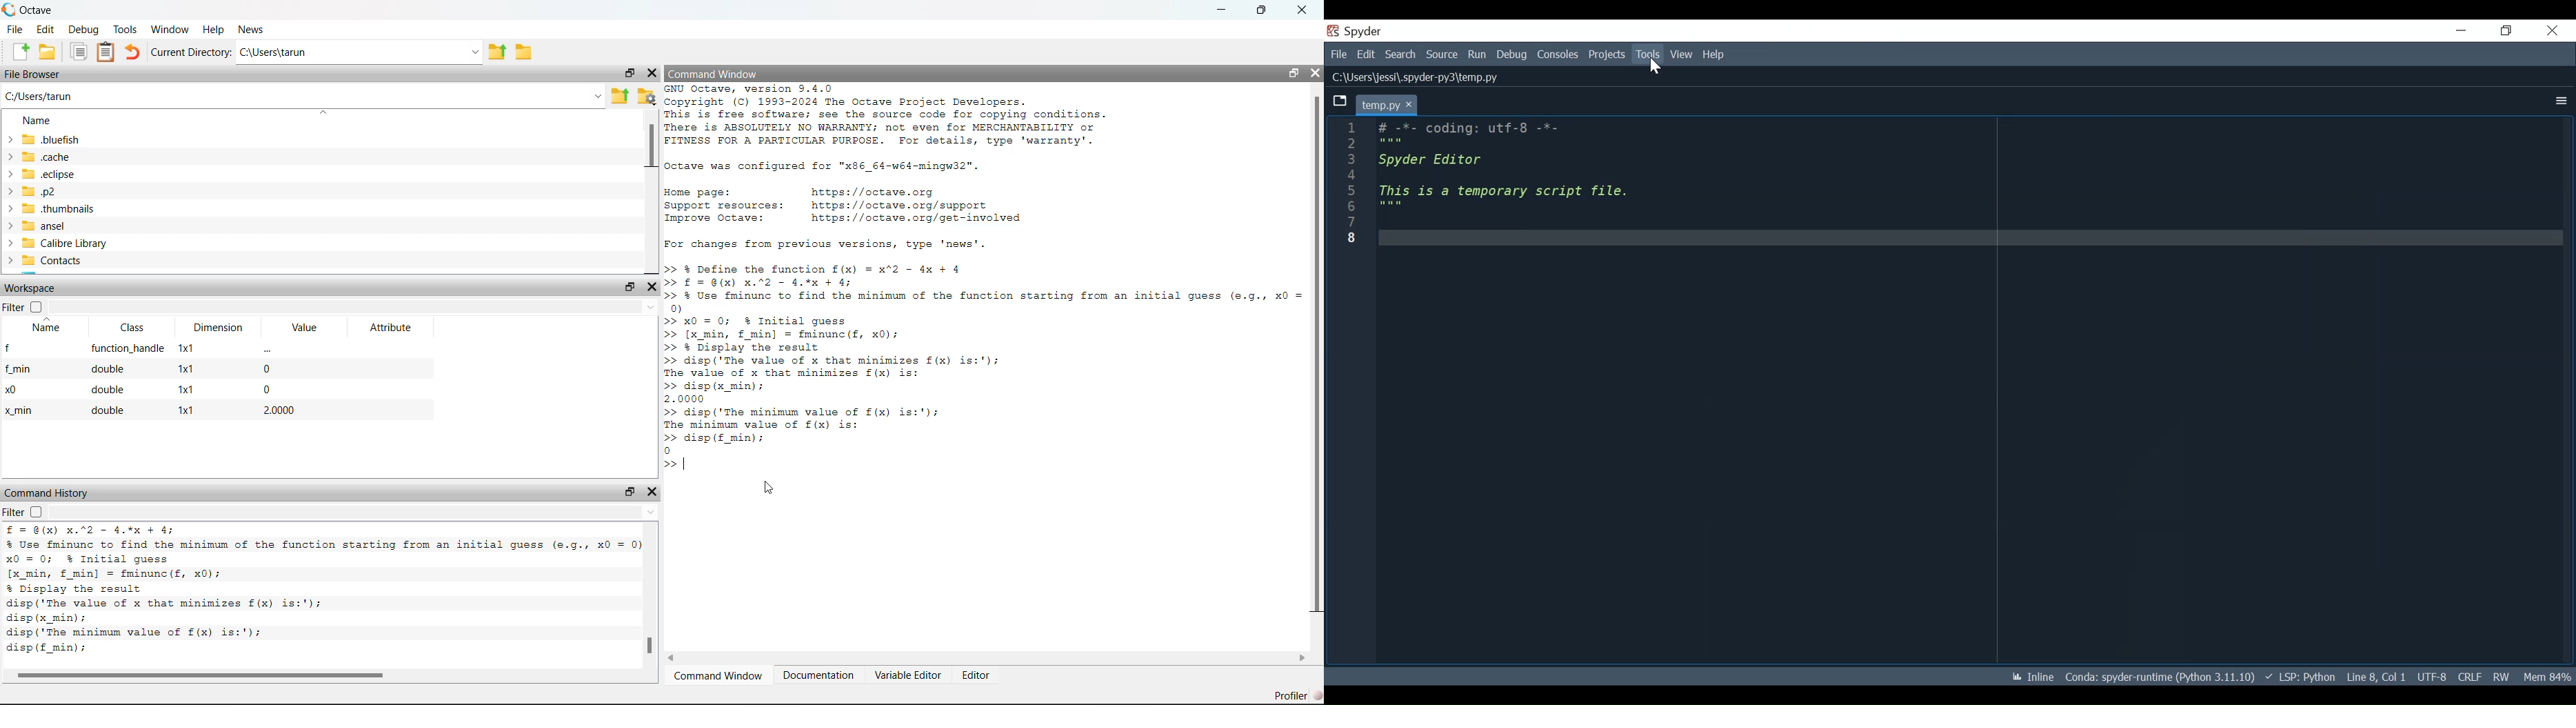  Describe the element at coordinates (628, 489) in the screenshot. I see `Maximize / Restore` at that location.